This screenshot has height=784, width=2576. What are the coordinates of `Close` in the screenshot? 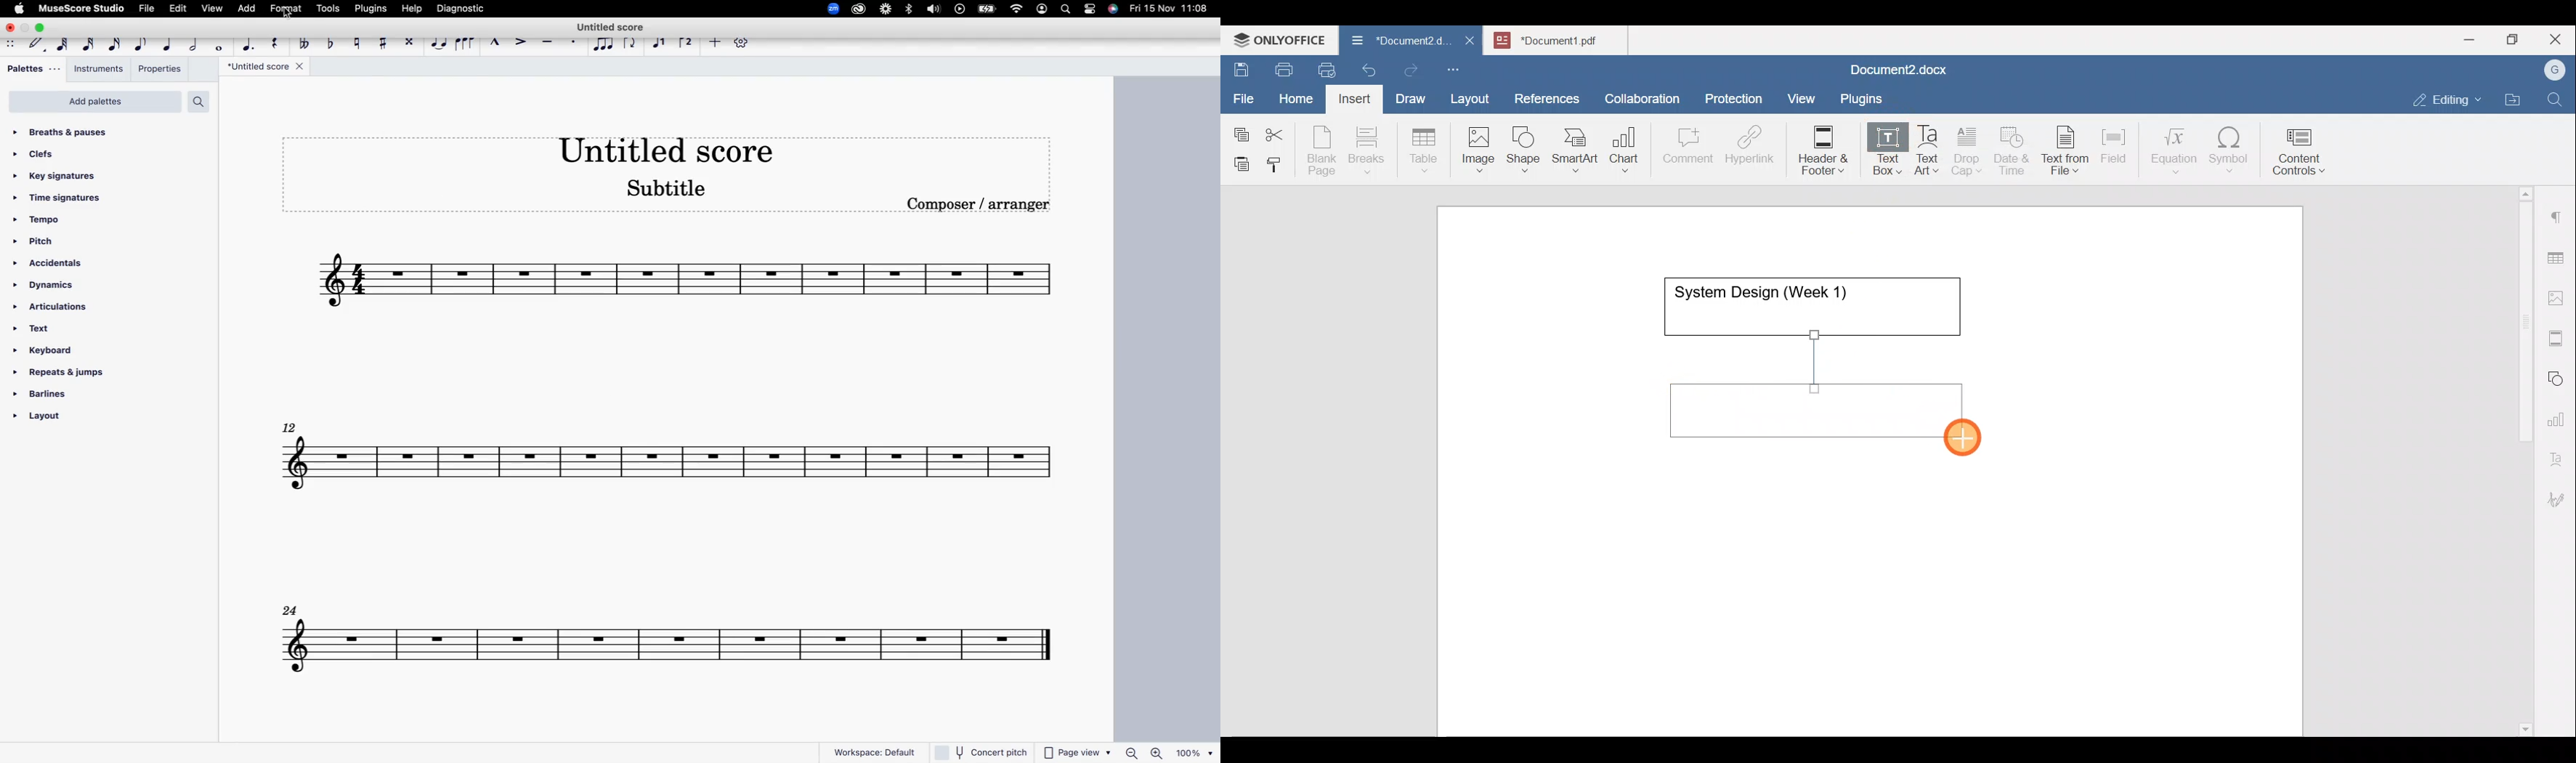 It's located at (2558, 40).